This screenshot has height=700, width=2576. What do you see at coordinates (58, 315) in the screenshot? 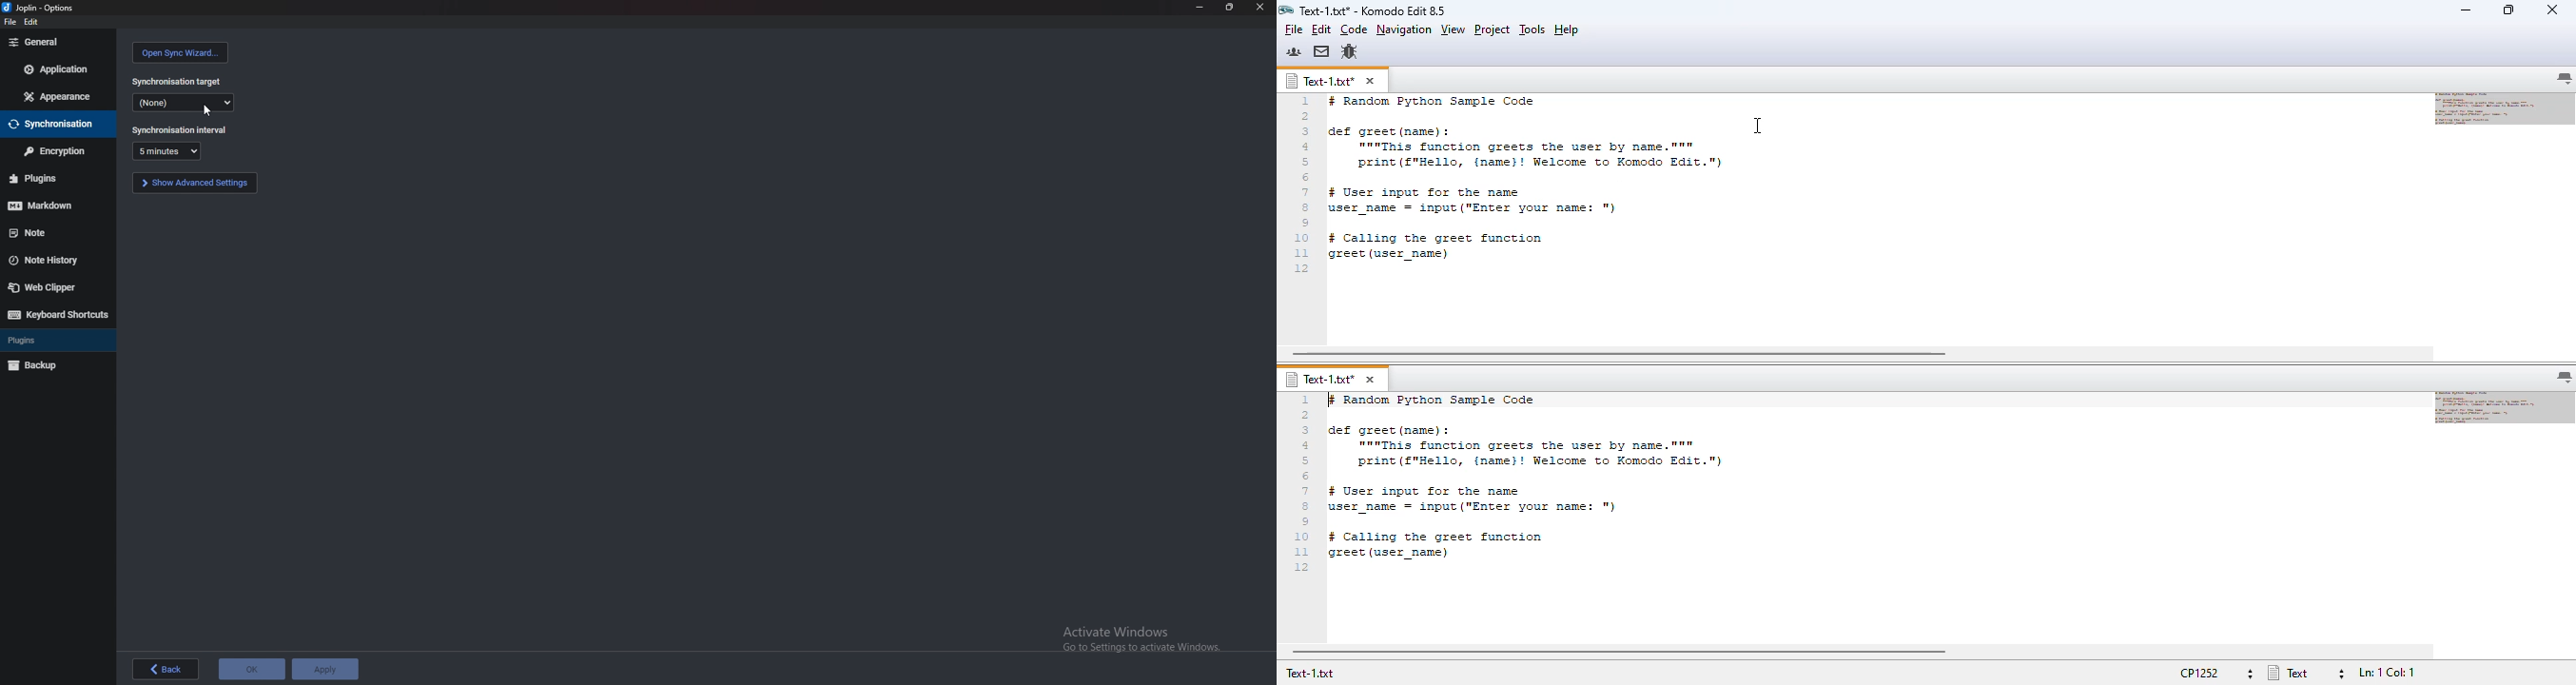
I see `keyboard shortcuts` at bounding box center [58, 315].